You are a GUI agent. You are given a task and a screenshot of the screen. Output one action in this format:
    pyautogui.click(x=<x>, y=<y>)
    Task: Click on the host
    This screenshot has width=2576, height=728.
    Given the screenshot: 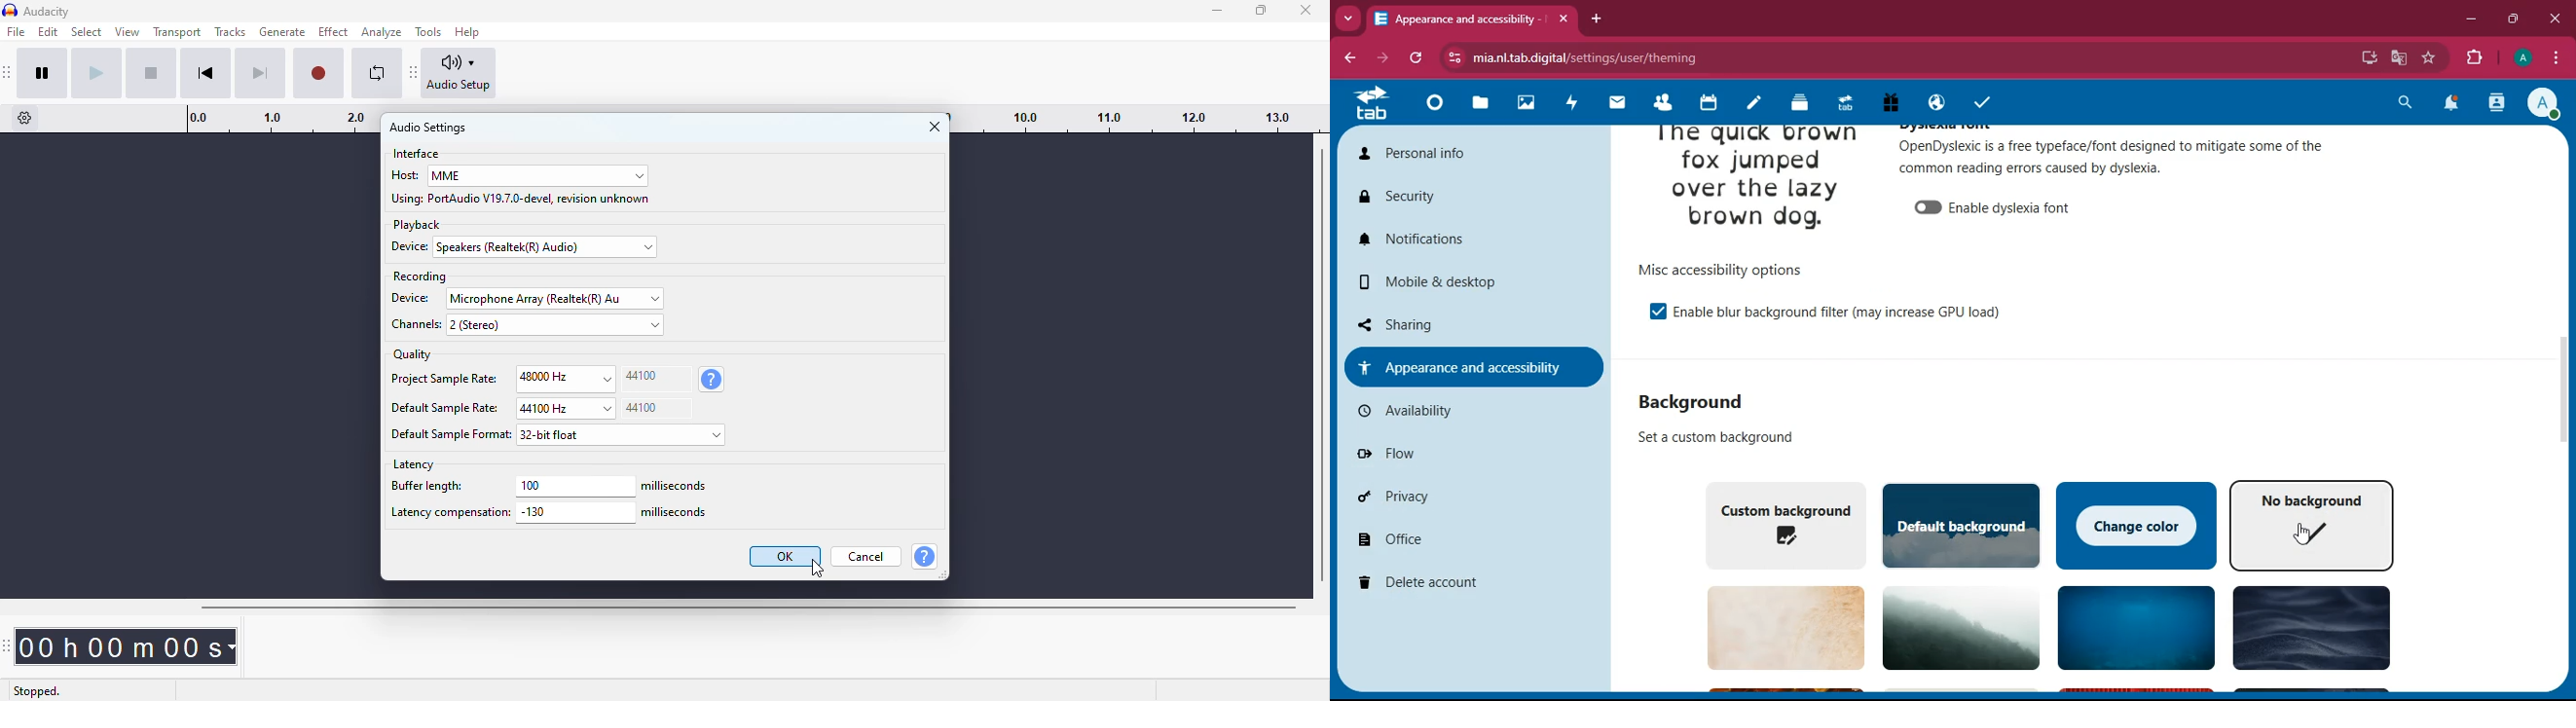 What is the action you would take?
    pyautogui.click(x=404, y=174)
    